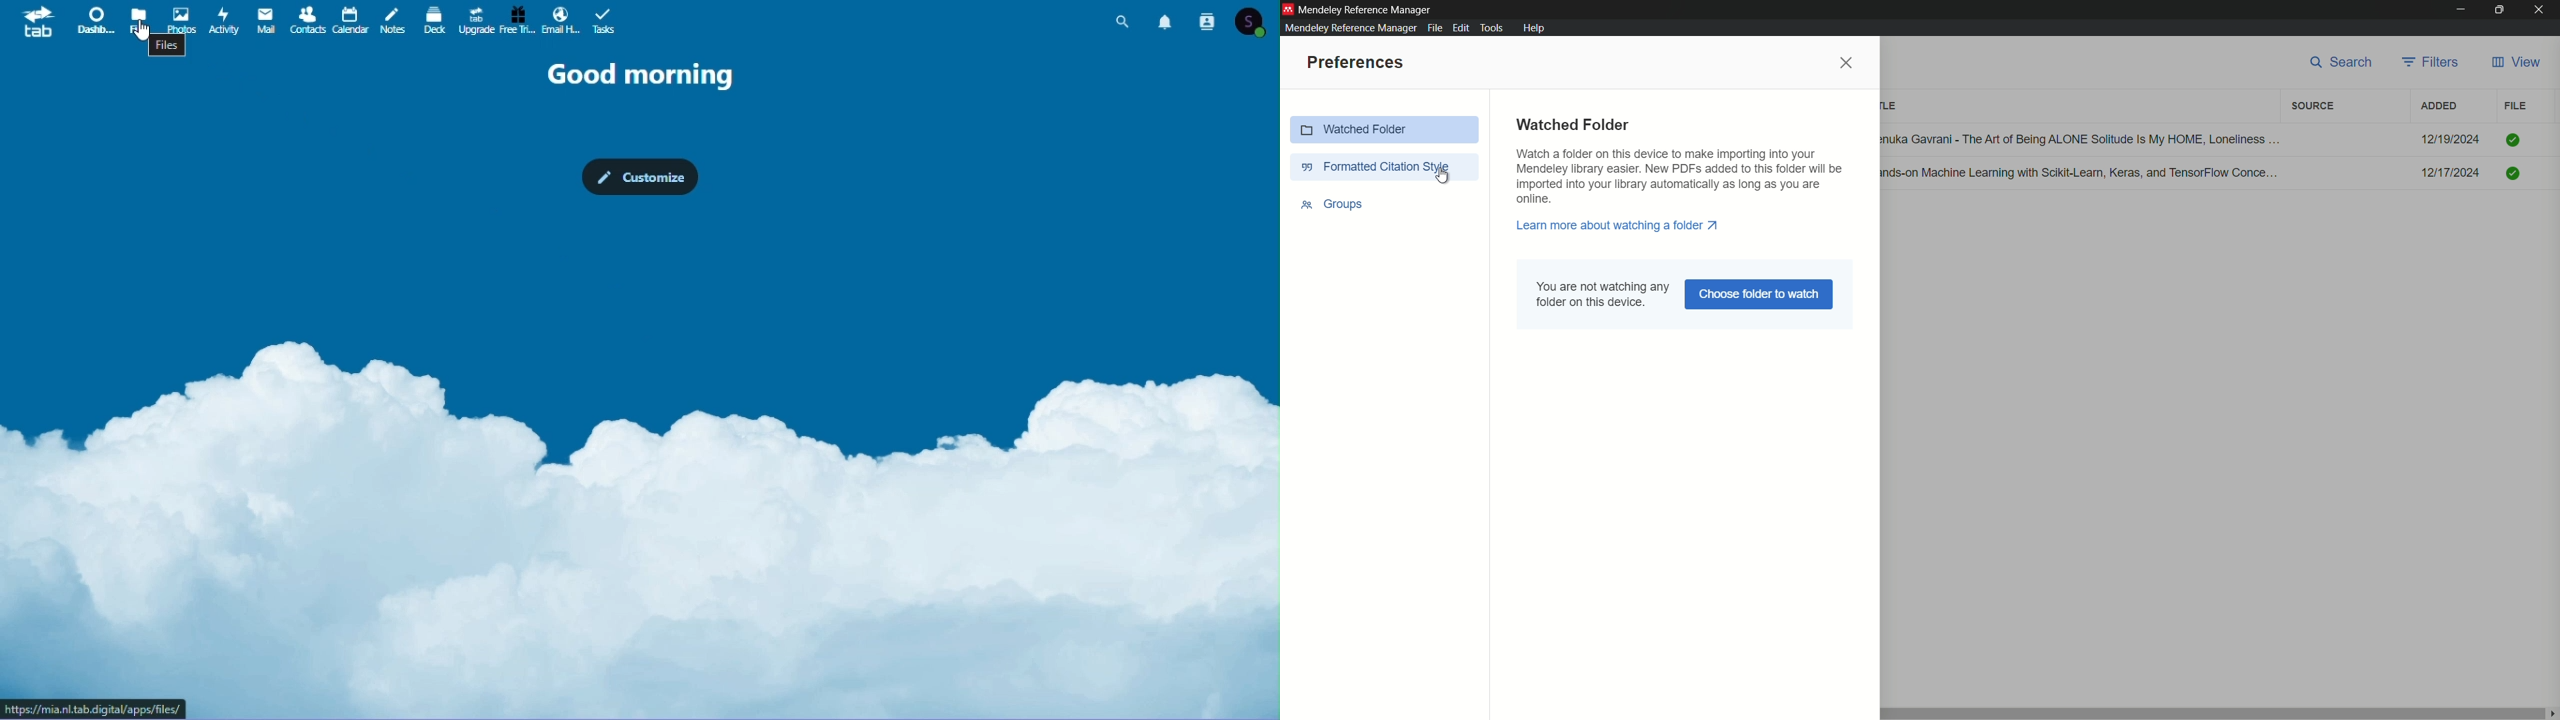 The image size is (2576, 728). I want to click on close preferences, so click(1847, 63).